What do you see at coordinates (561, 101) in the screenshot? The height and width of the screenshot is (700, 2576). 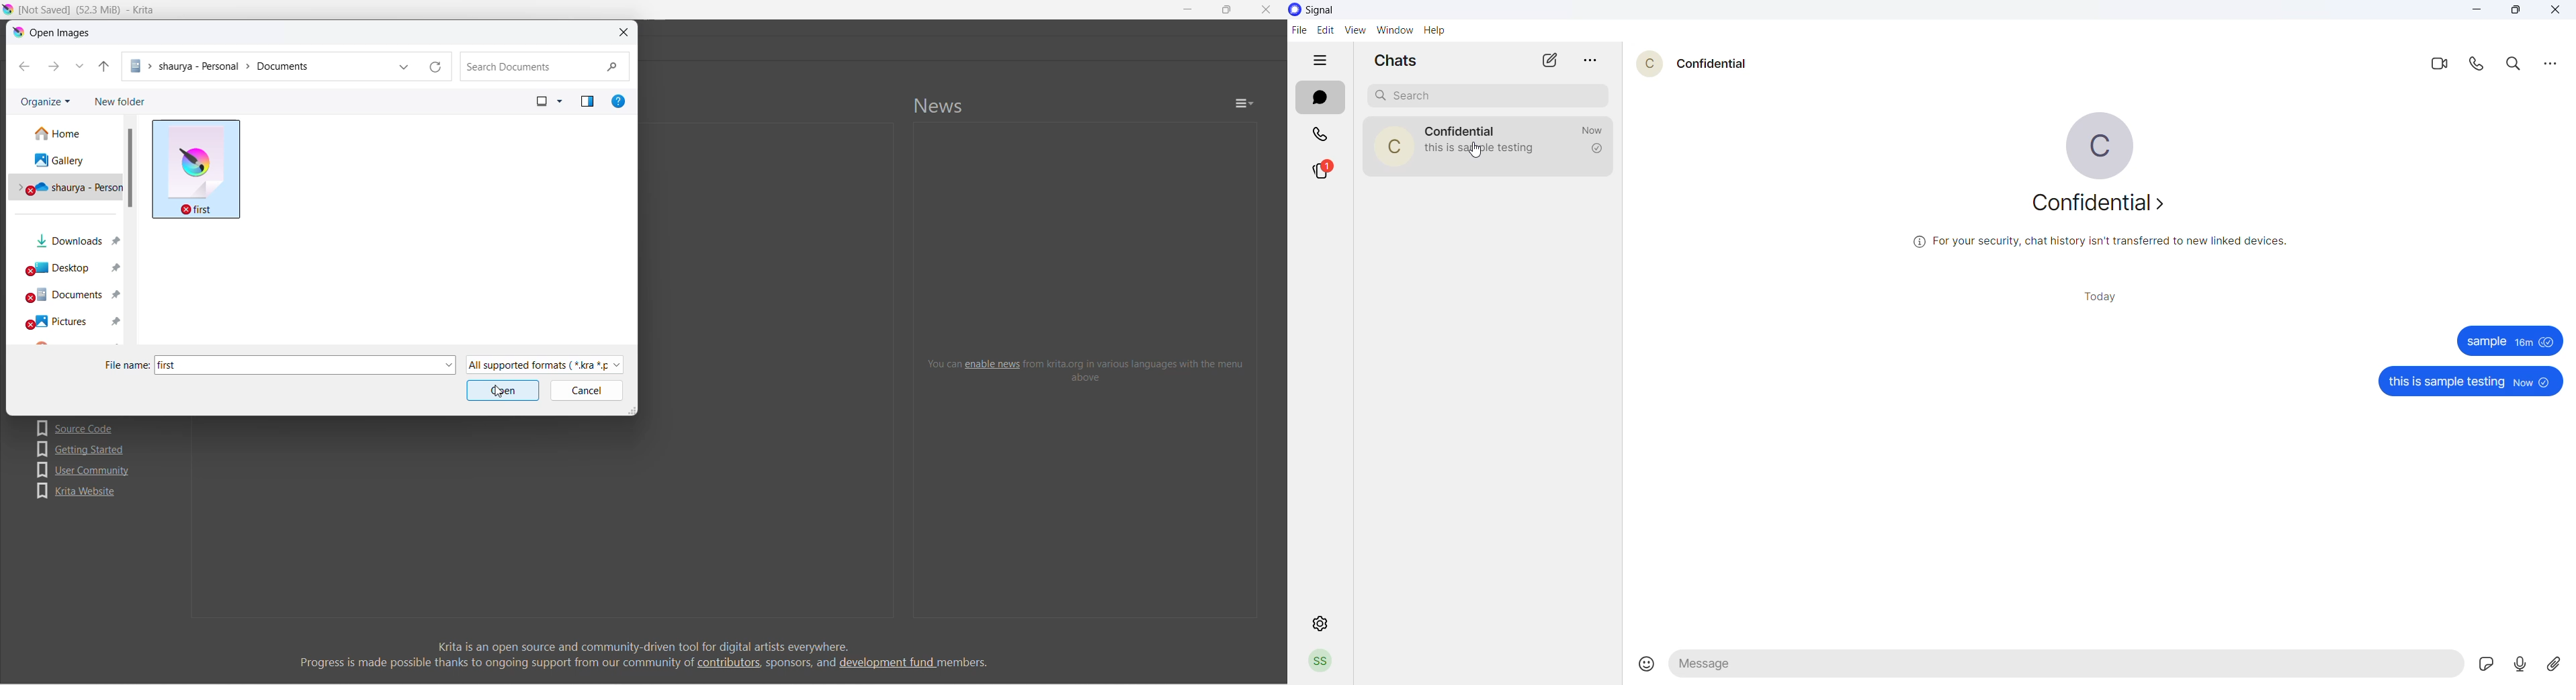 I see `more options` at bounding box center [561, 101].